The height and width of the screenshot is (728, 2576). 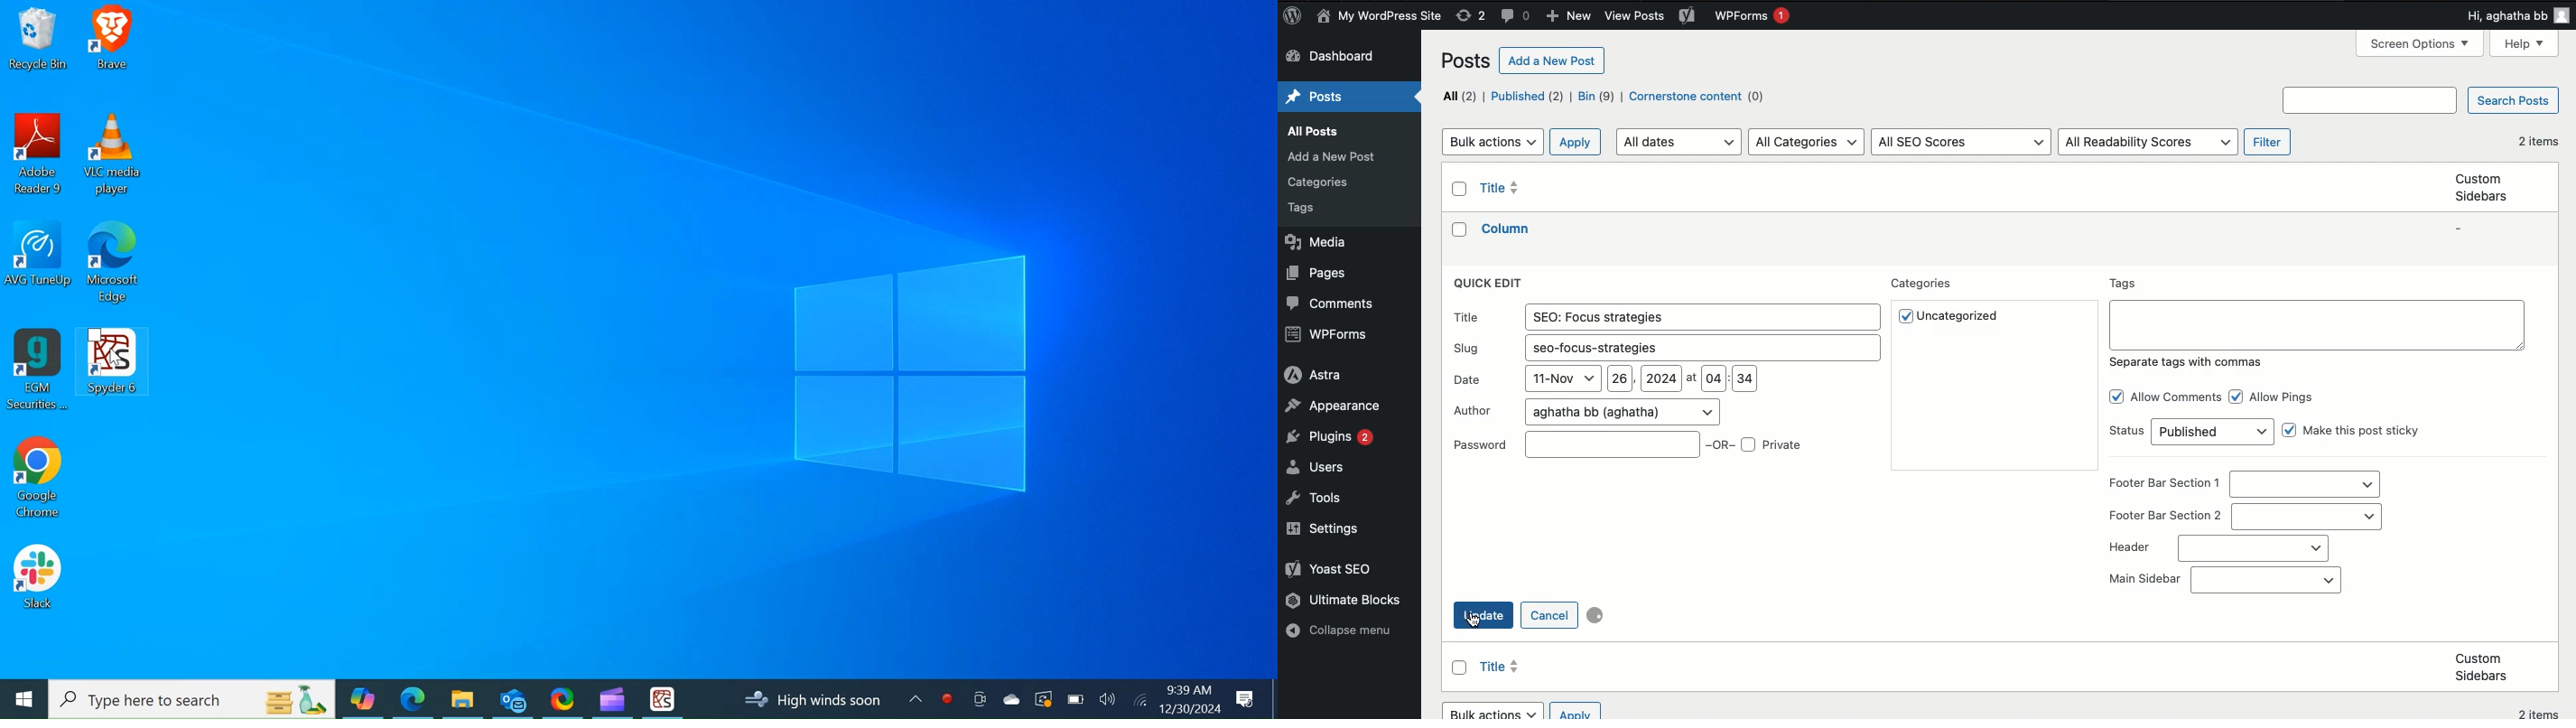 I want to click on Allow comments, so click(x=2178, y=397).